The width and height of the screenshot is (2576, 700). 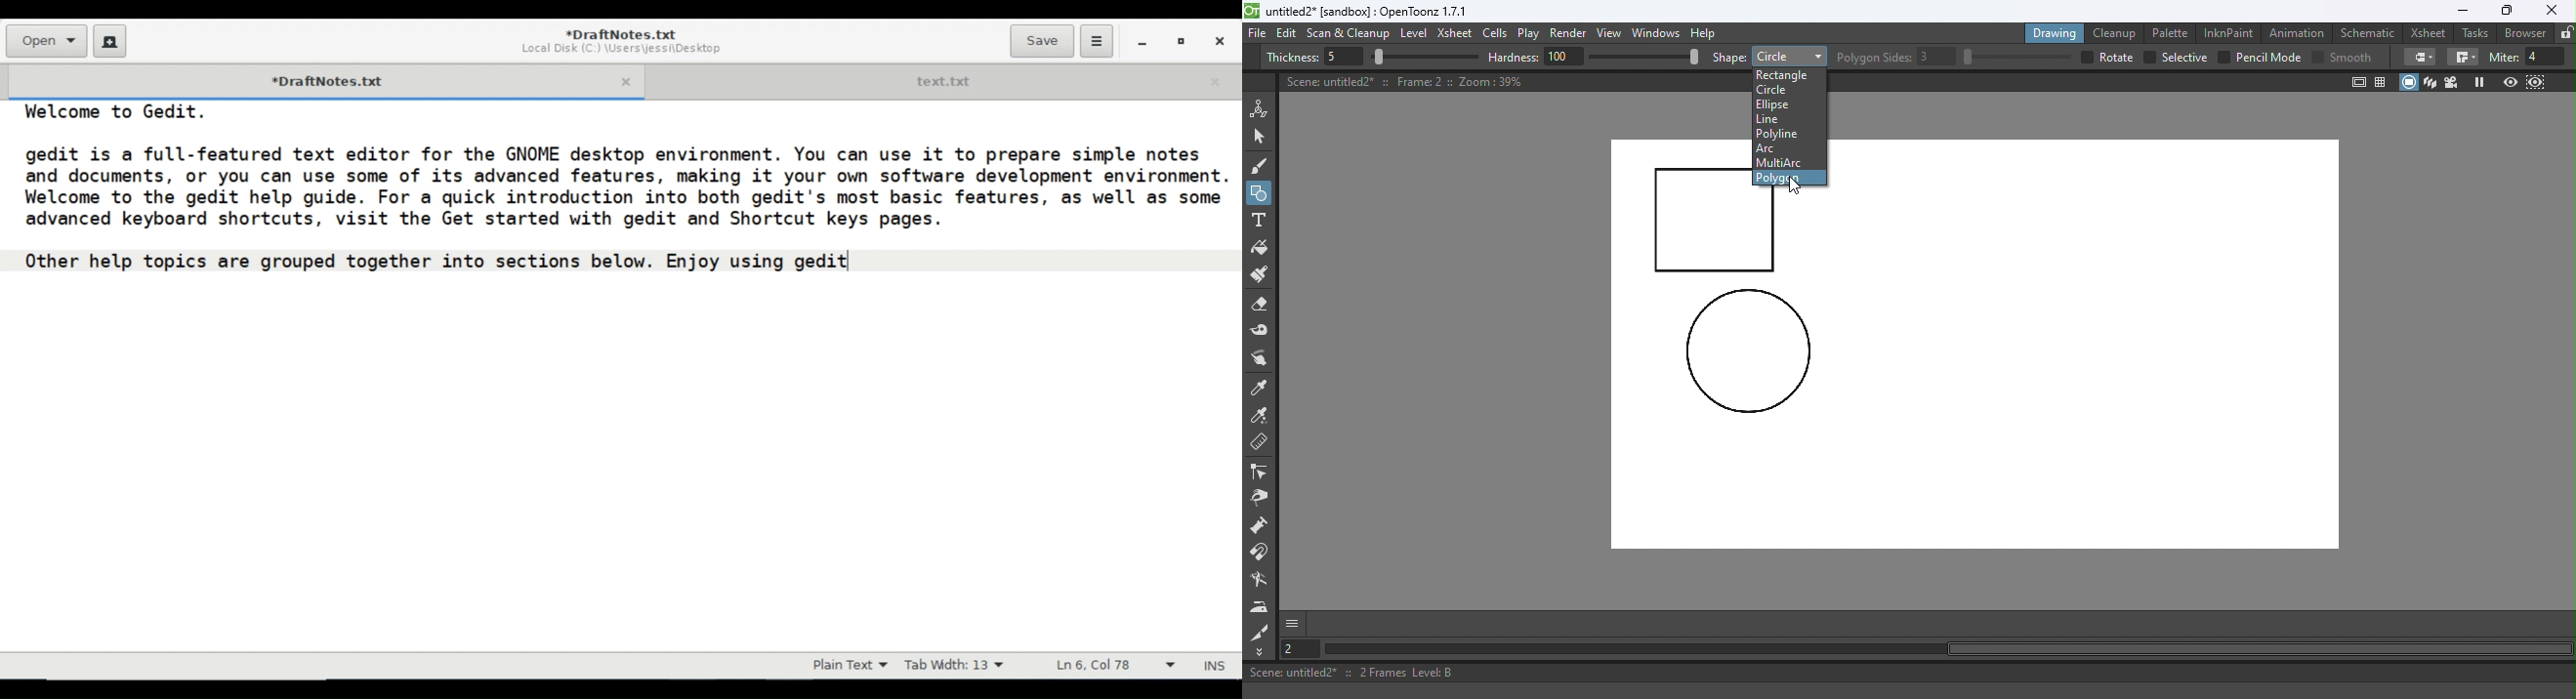 I want to click on Field guide, so click(x=2384, y=81).